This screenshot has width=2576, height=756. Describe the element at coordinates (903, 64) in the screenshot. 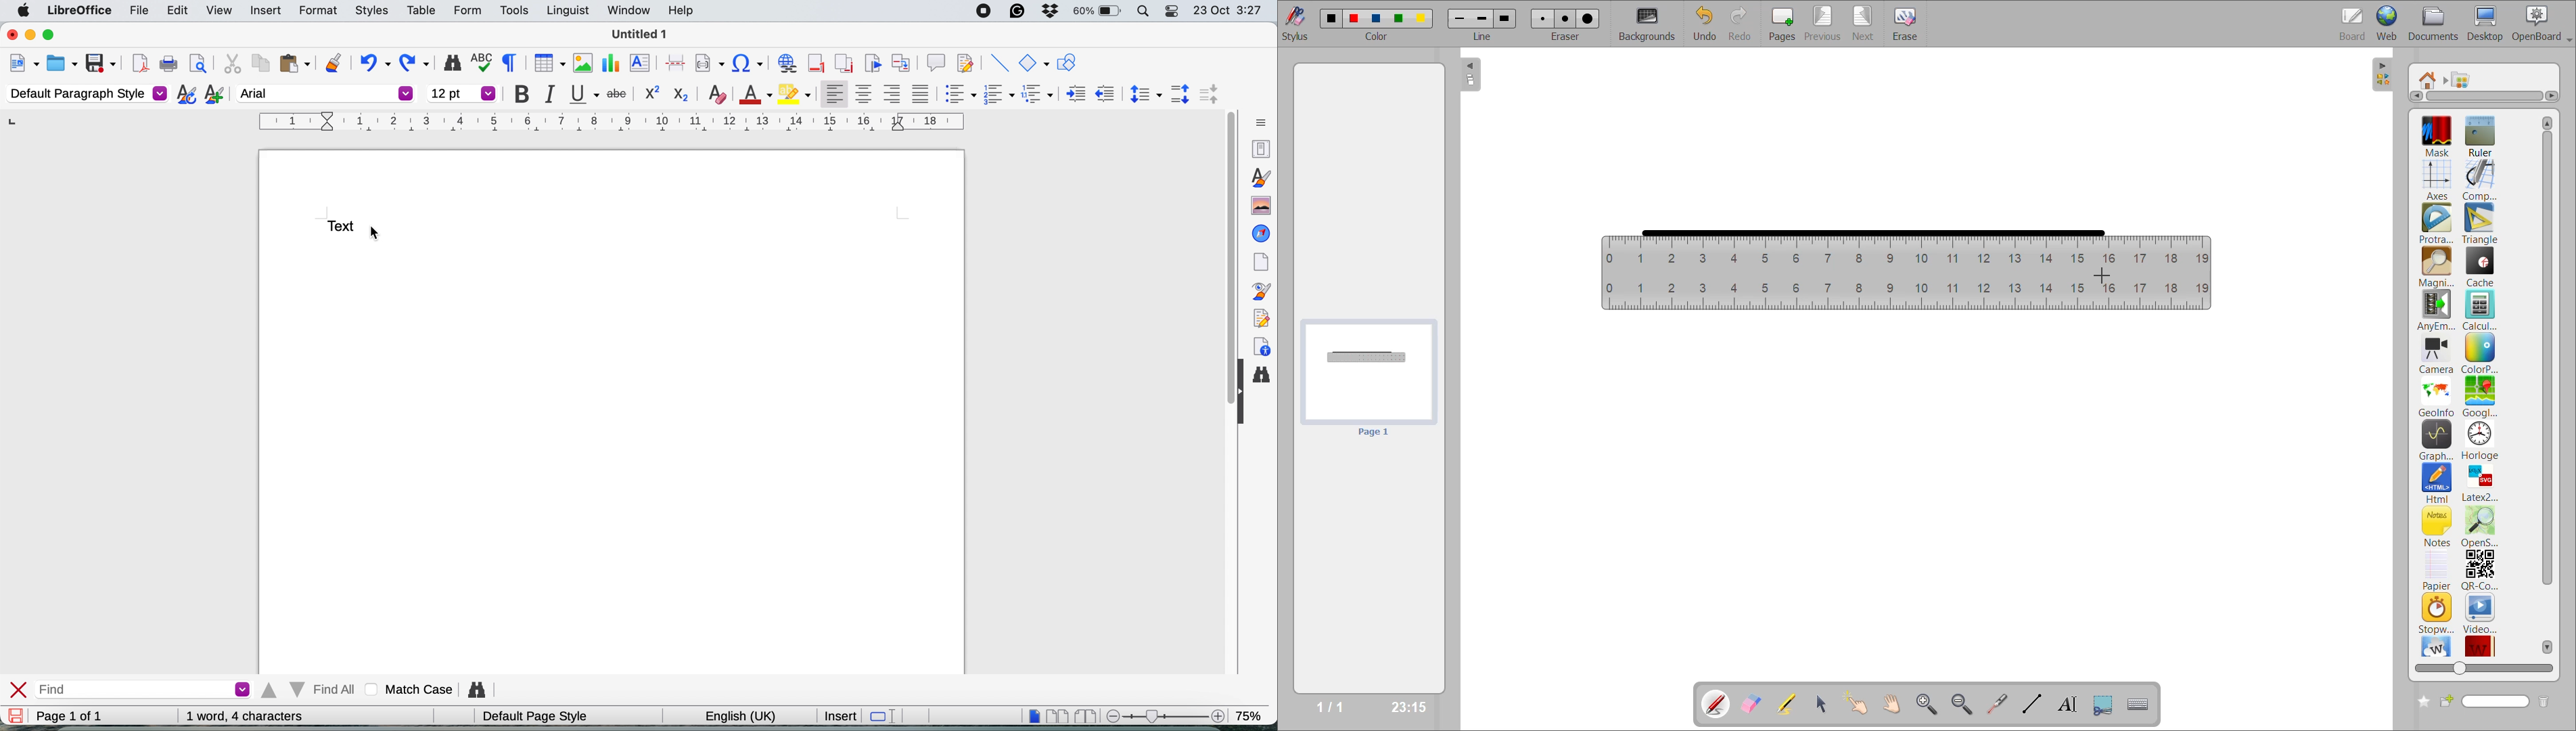

I see `insert cross reference` at that location.